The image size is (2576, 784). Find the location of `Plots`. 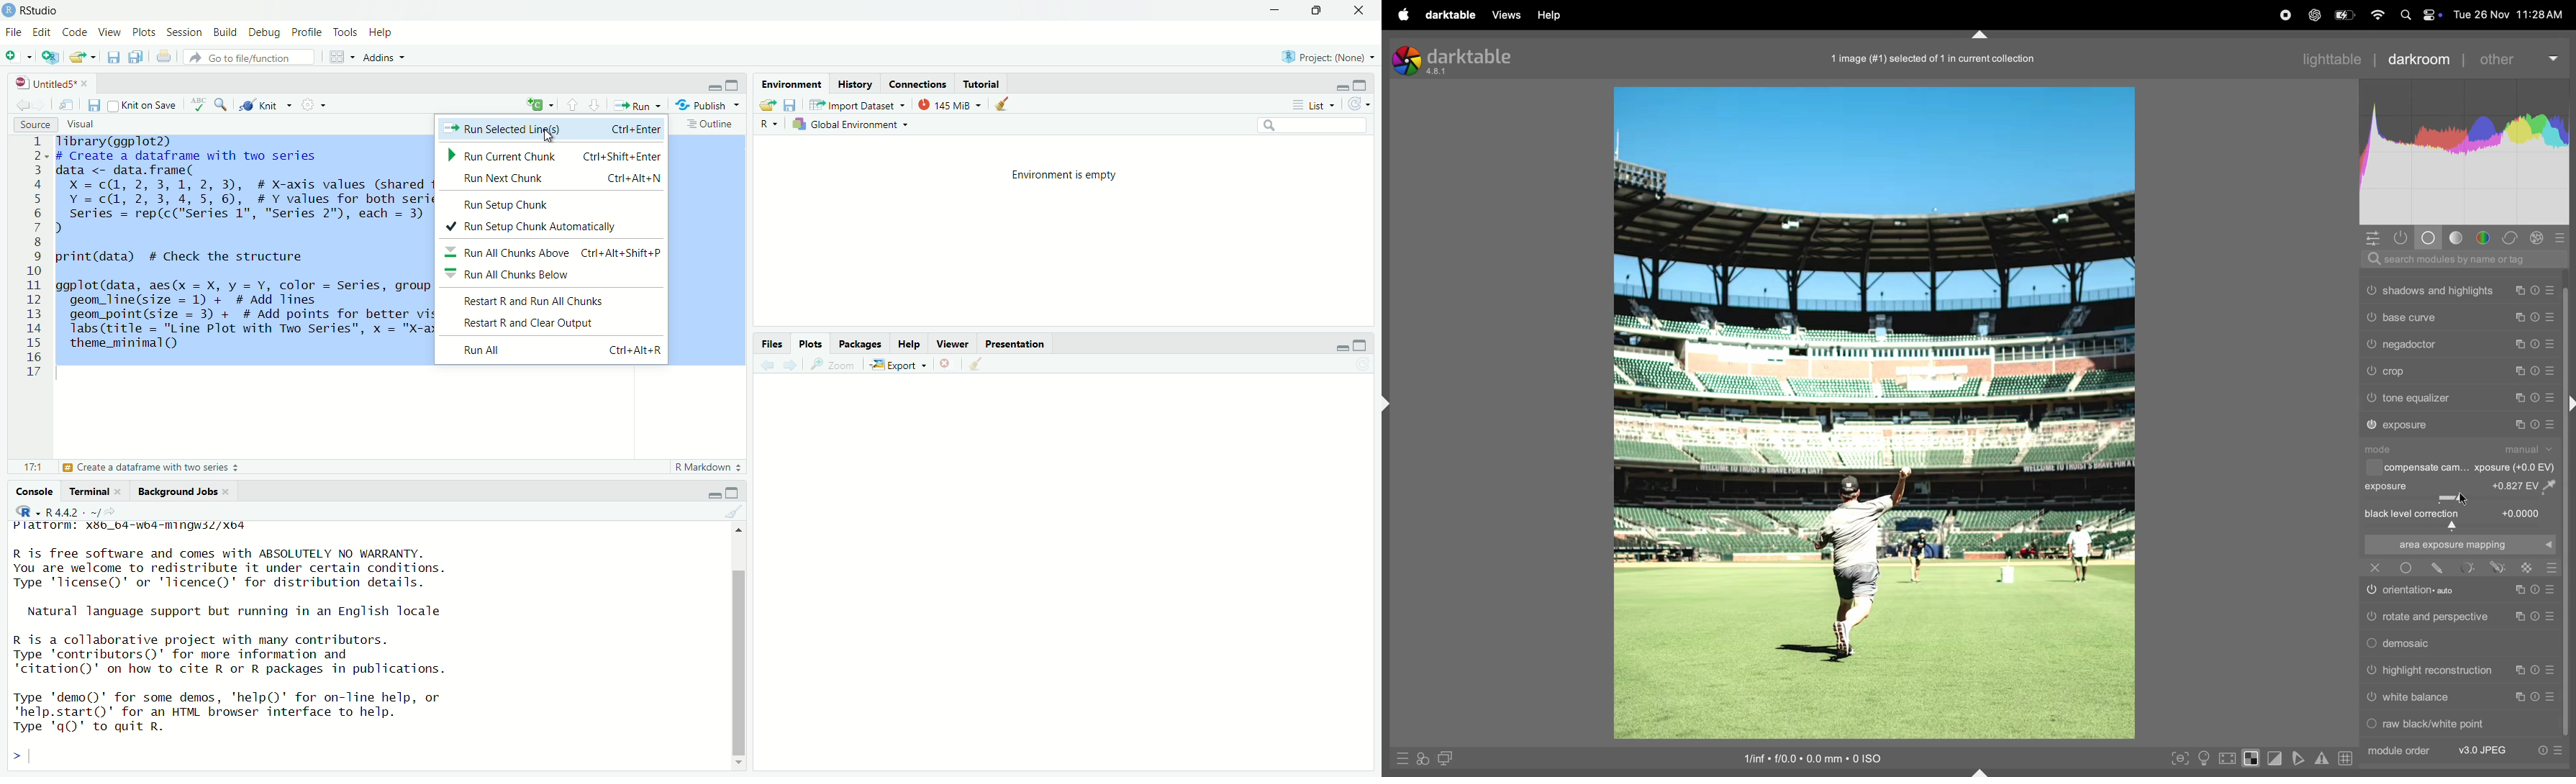

Plots is located at coordinates (148, 35).